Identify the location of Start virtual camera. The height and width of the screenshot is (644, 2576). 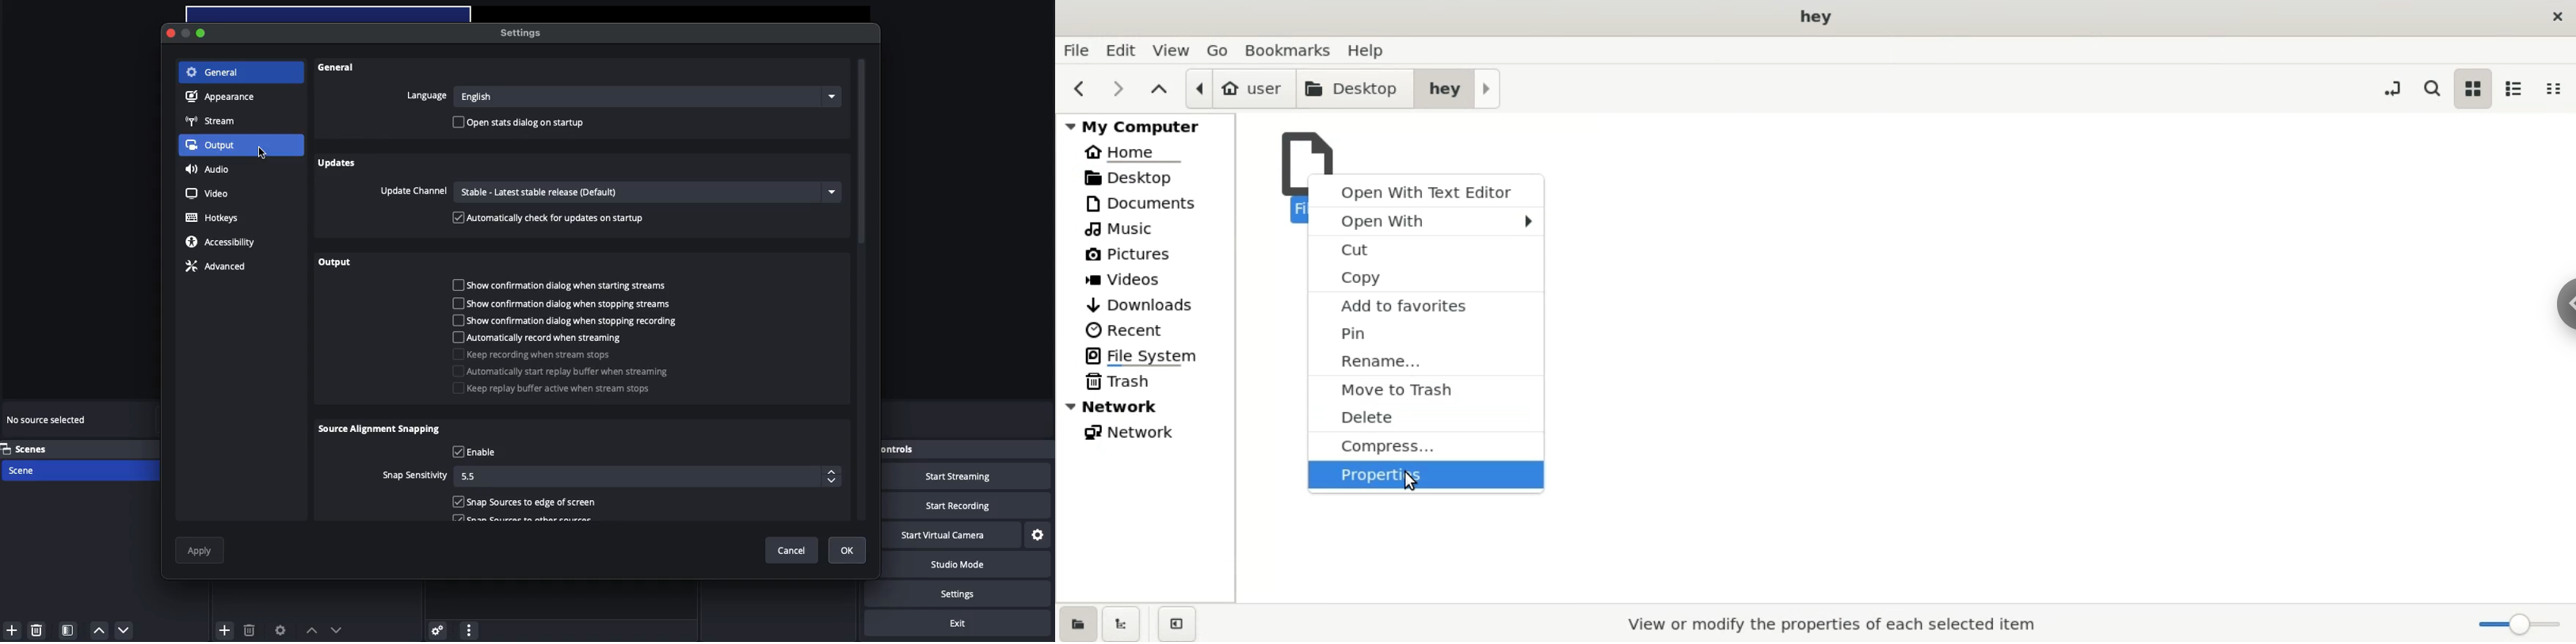
(940, 535).